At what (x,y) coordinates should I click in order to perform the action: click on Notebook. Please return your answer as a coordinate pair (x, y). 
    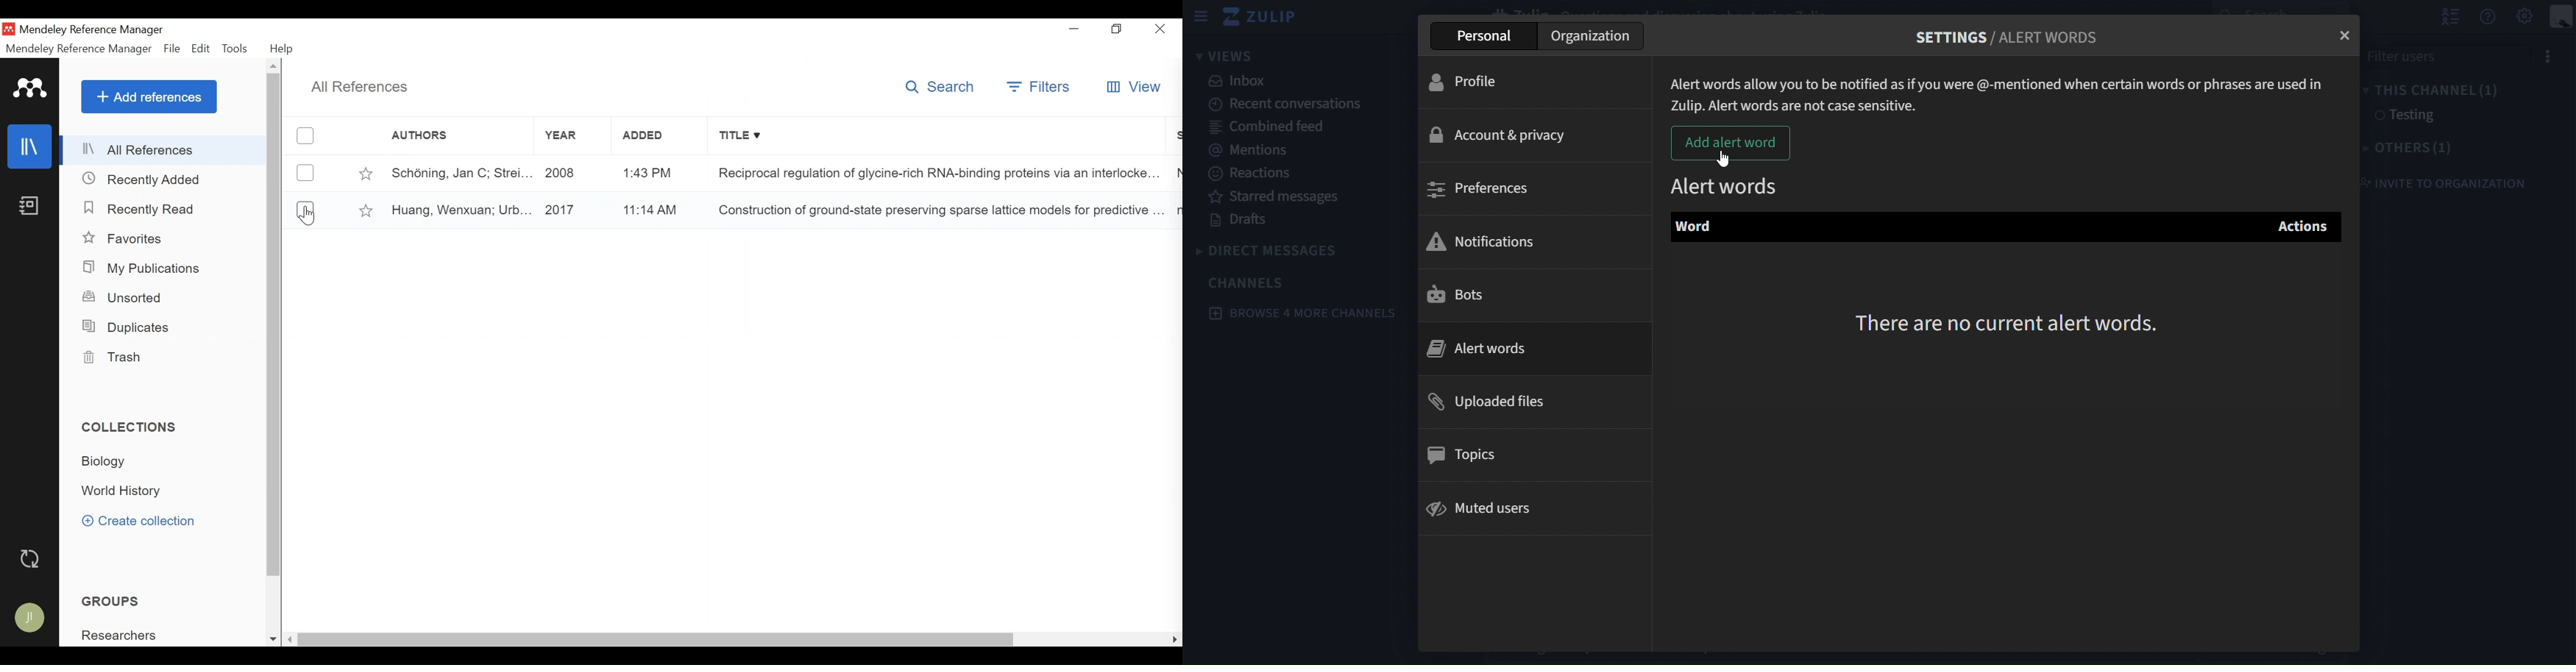
    Looking at the image, I should click on (31, 208).